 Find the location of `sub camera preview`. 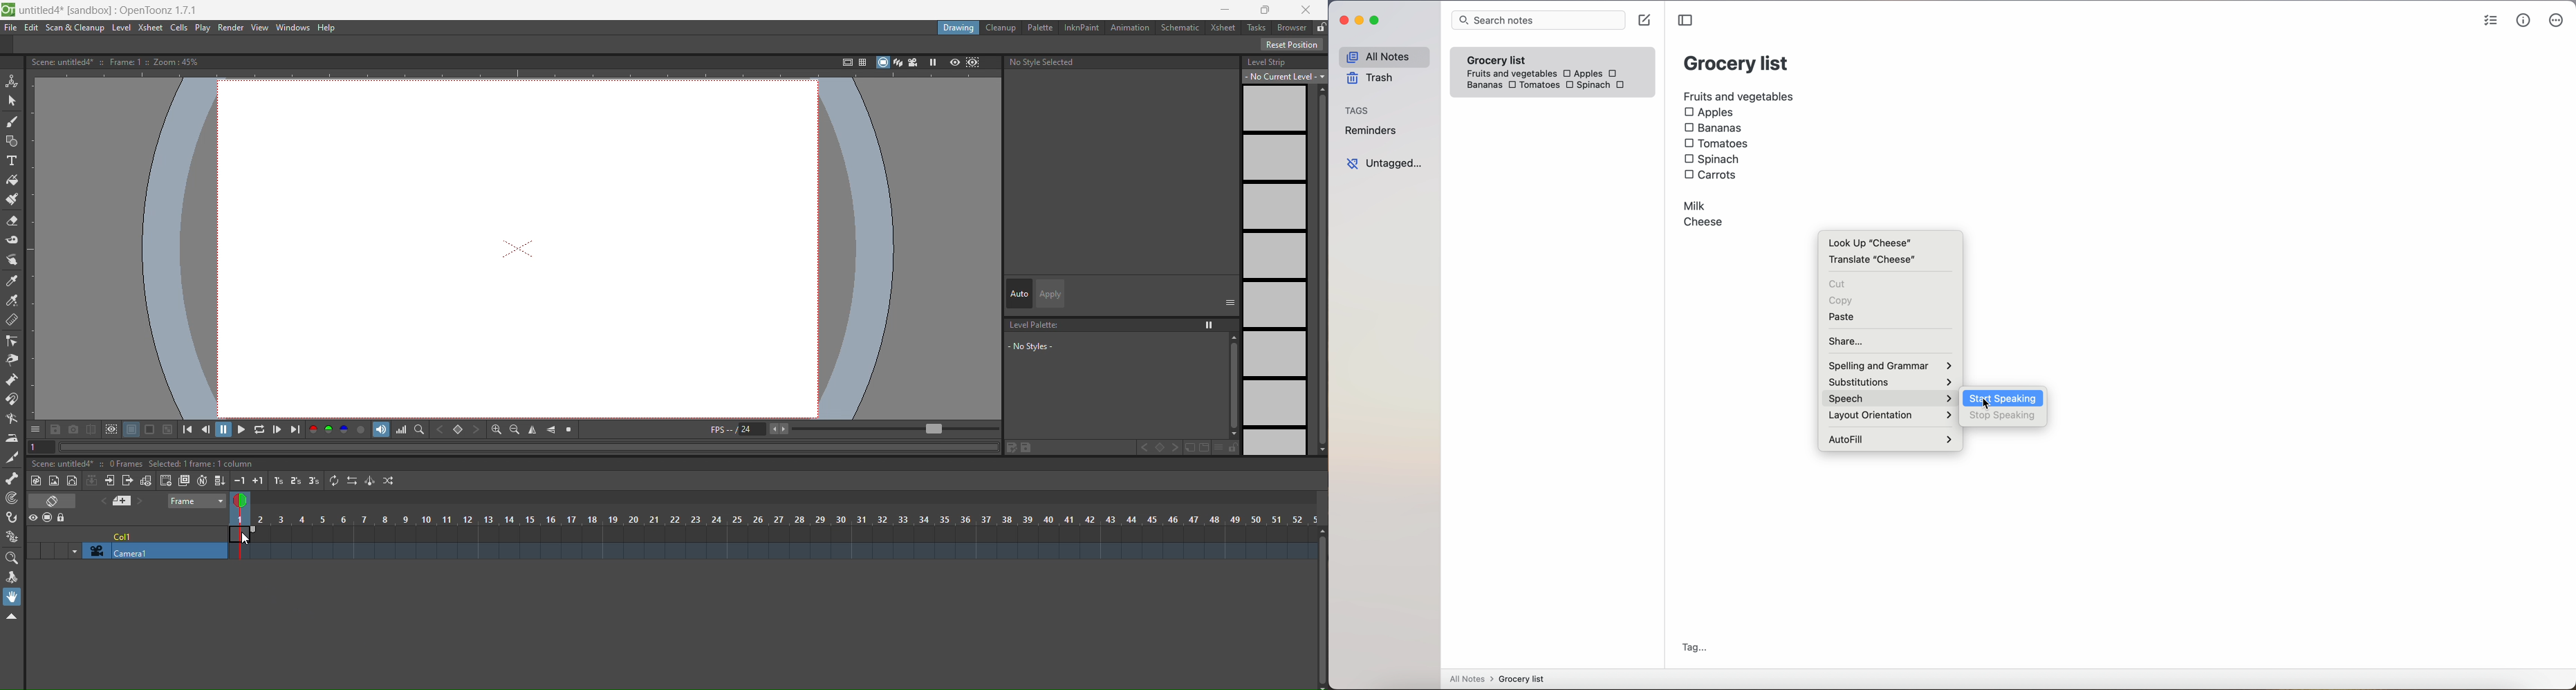

sub camera preview is located at coordinates (974, 64).